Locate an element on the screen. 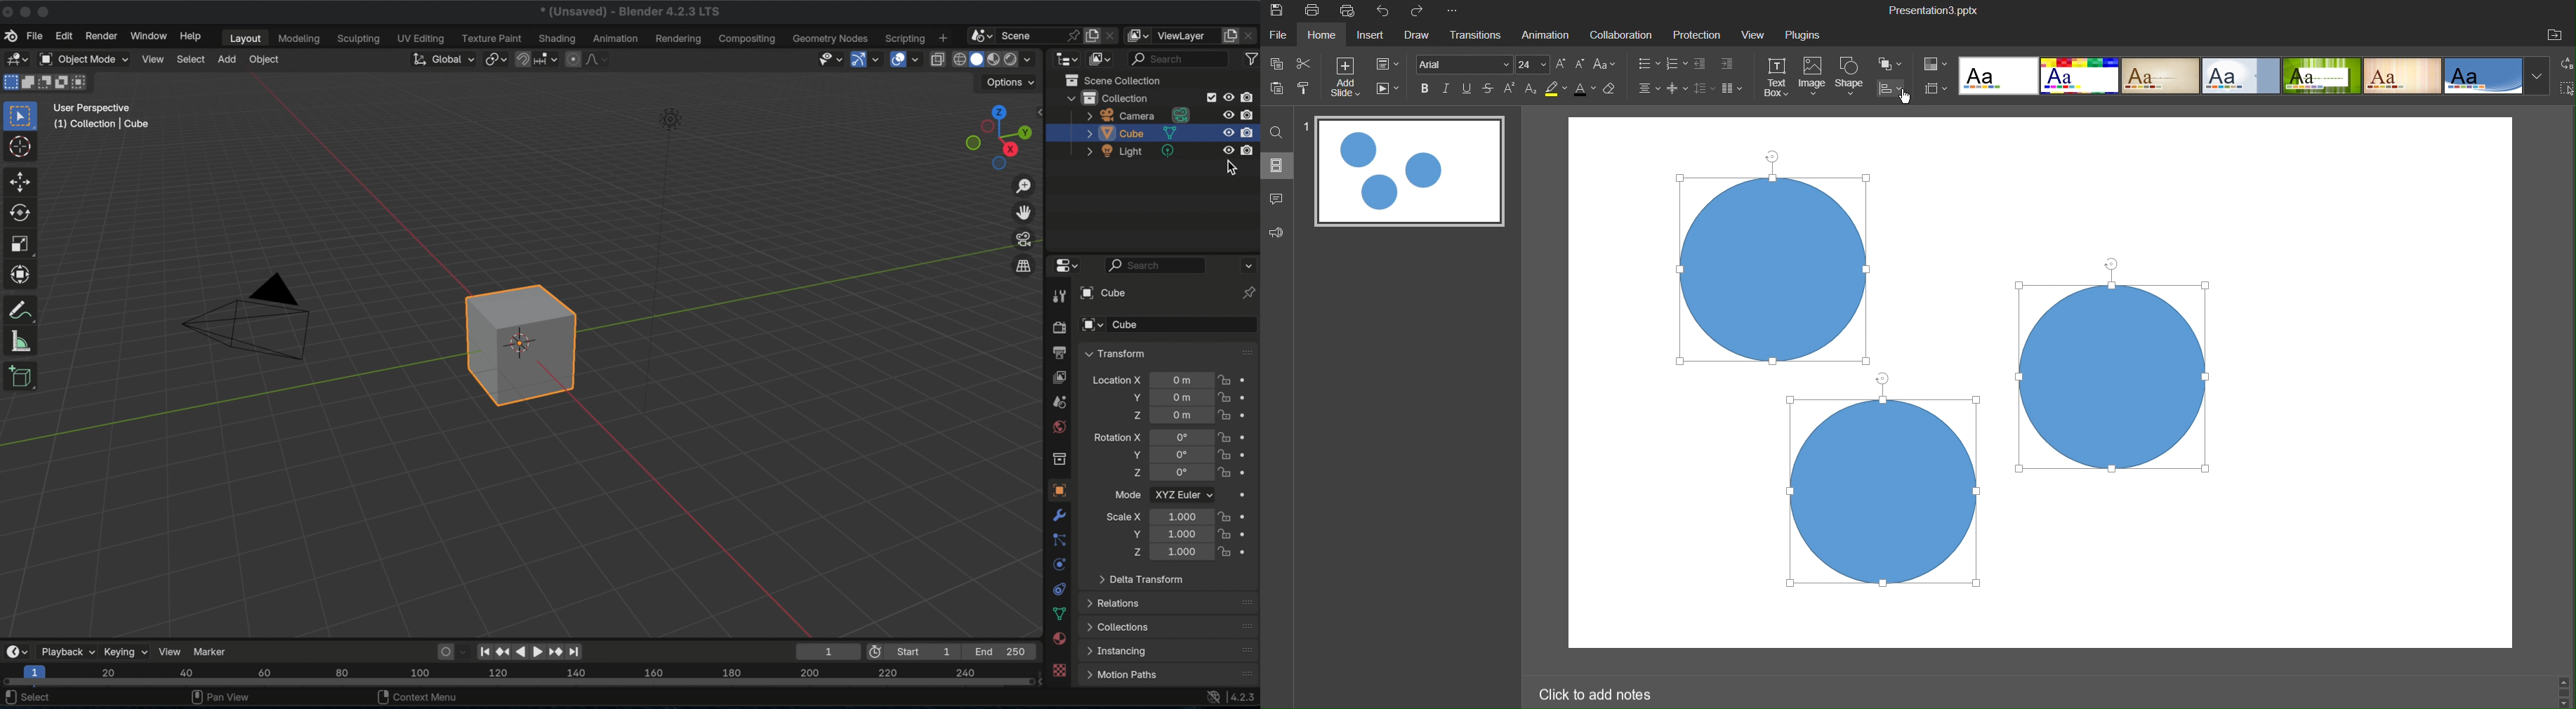  Find is located at coordinates (1275, 134).